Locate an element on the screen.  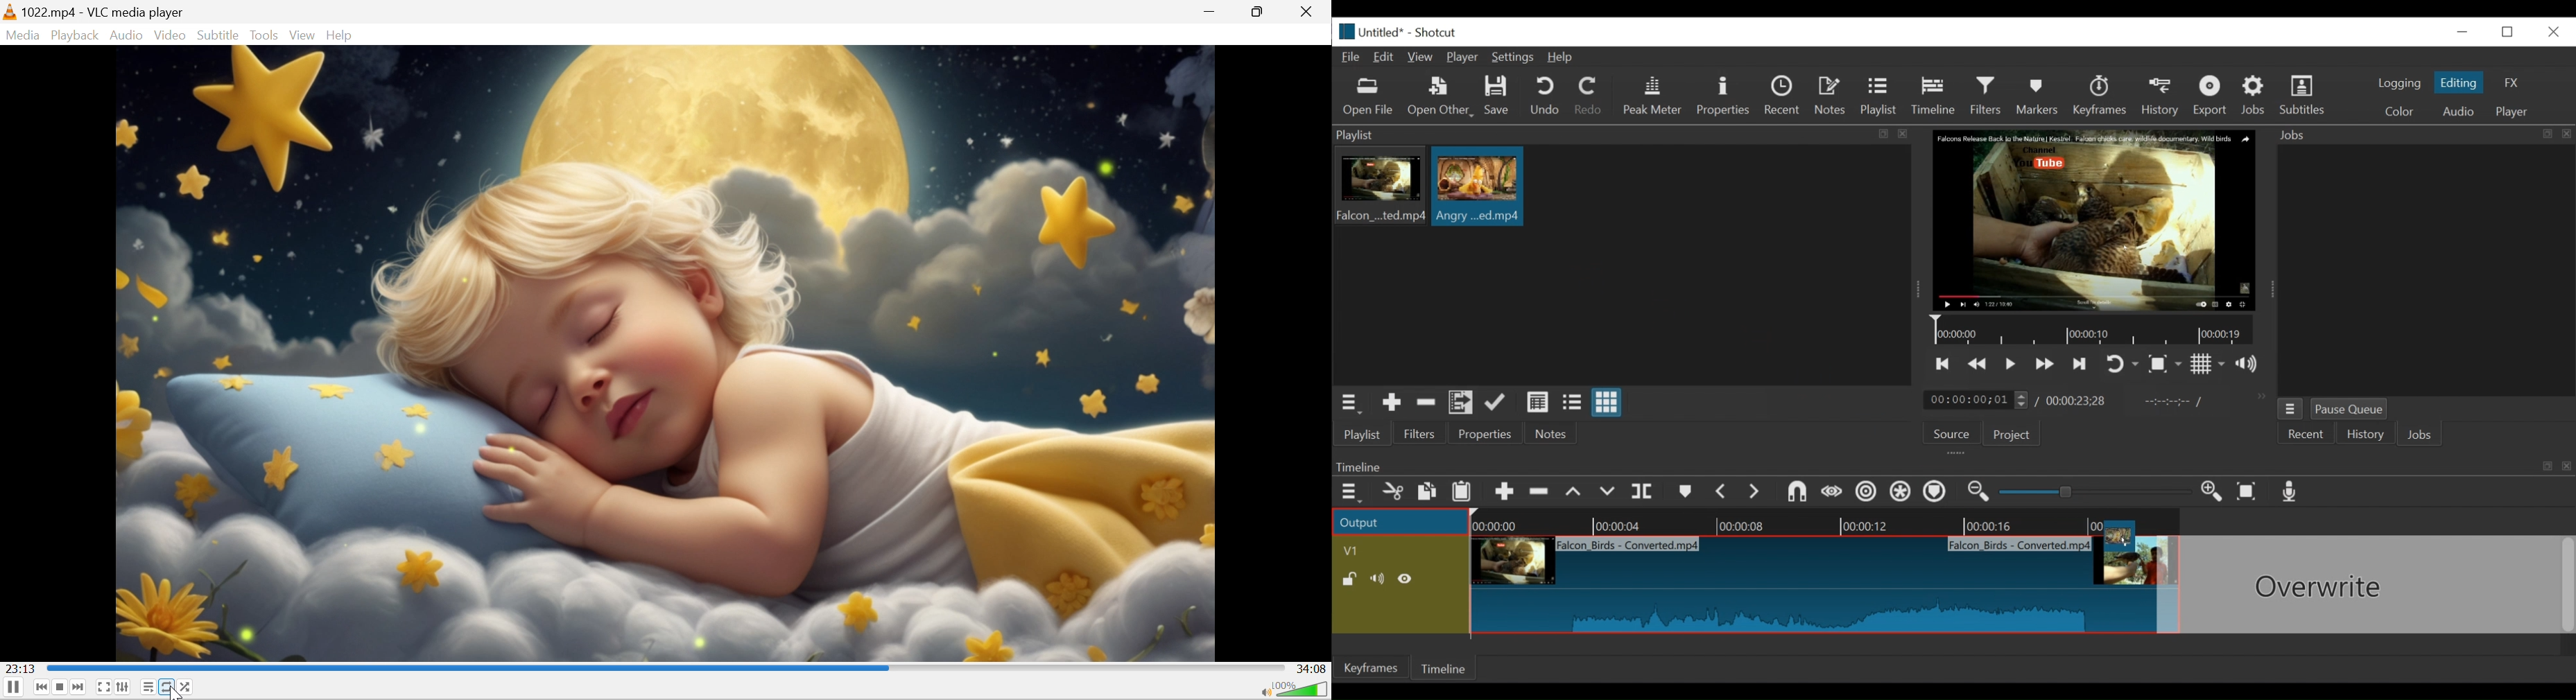
Zoom timeline in is located at coordinates (1977, 493).